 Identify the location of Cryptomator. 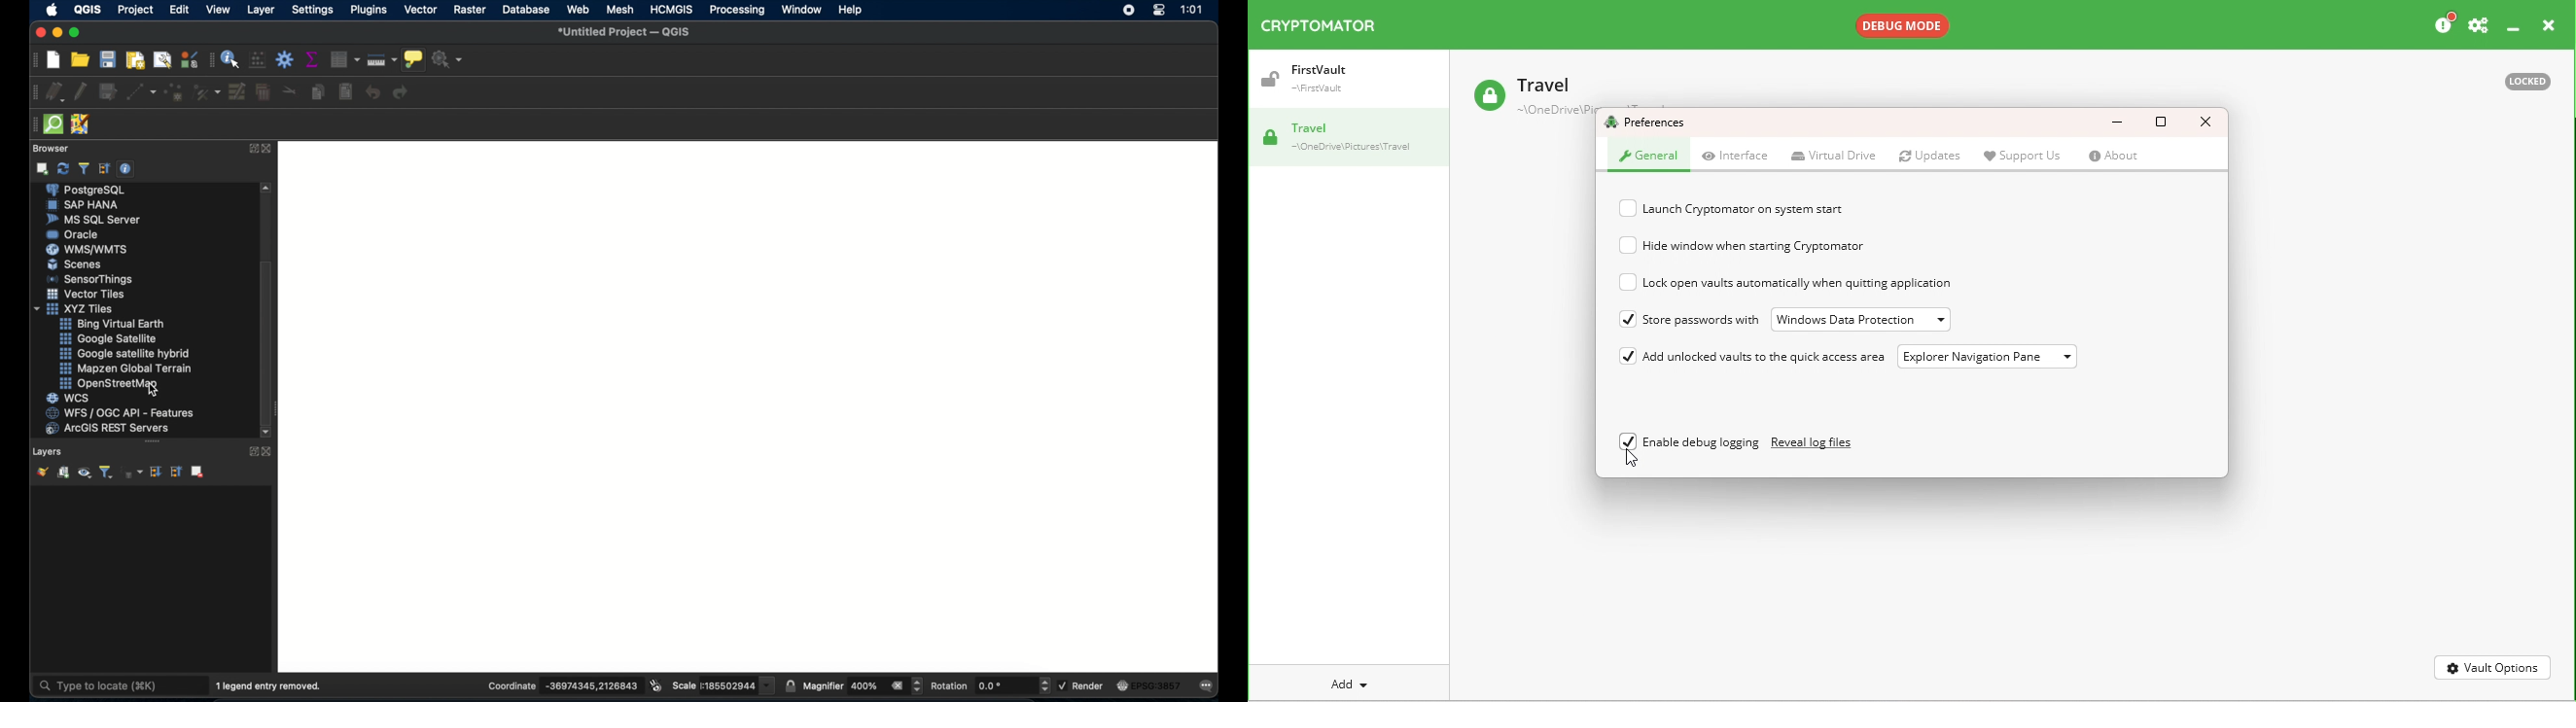
(1325, 25).